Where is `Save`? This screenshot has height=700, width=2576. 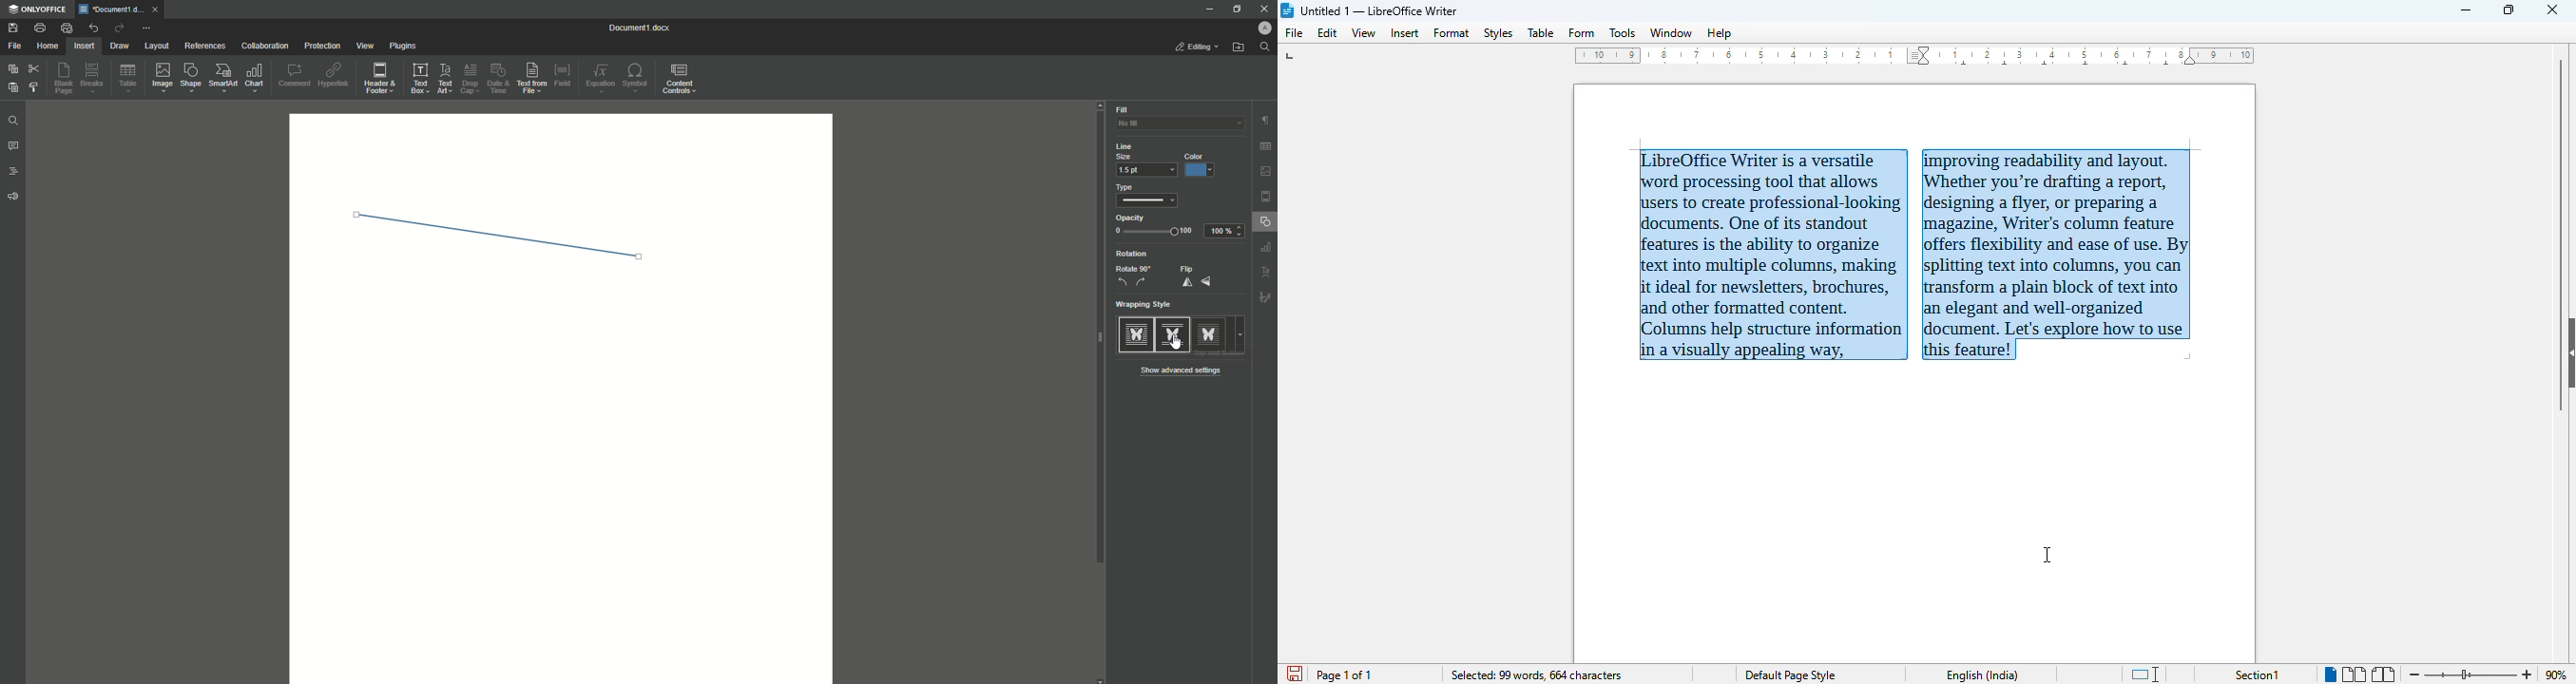 Save is located at coordinates (13, 28).